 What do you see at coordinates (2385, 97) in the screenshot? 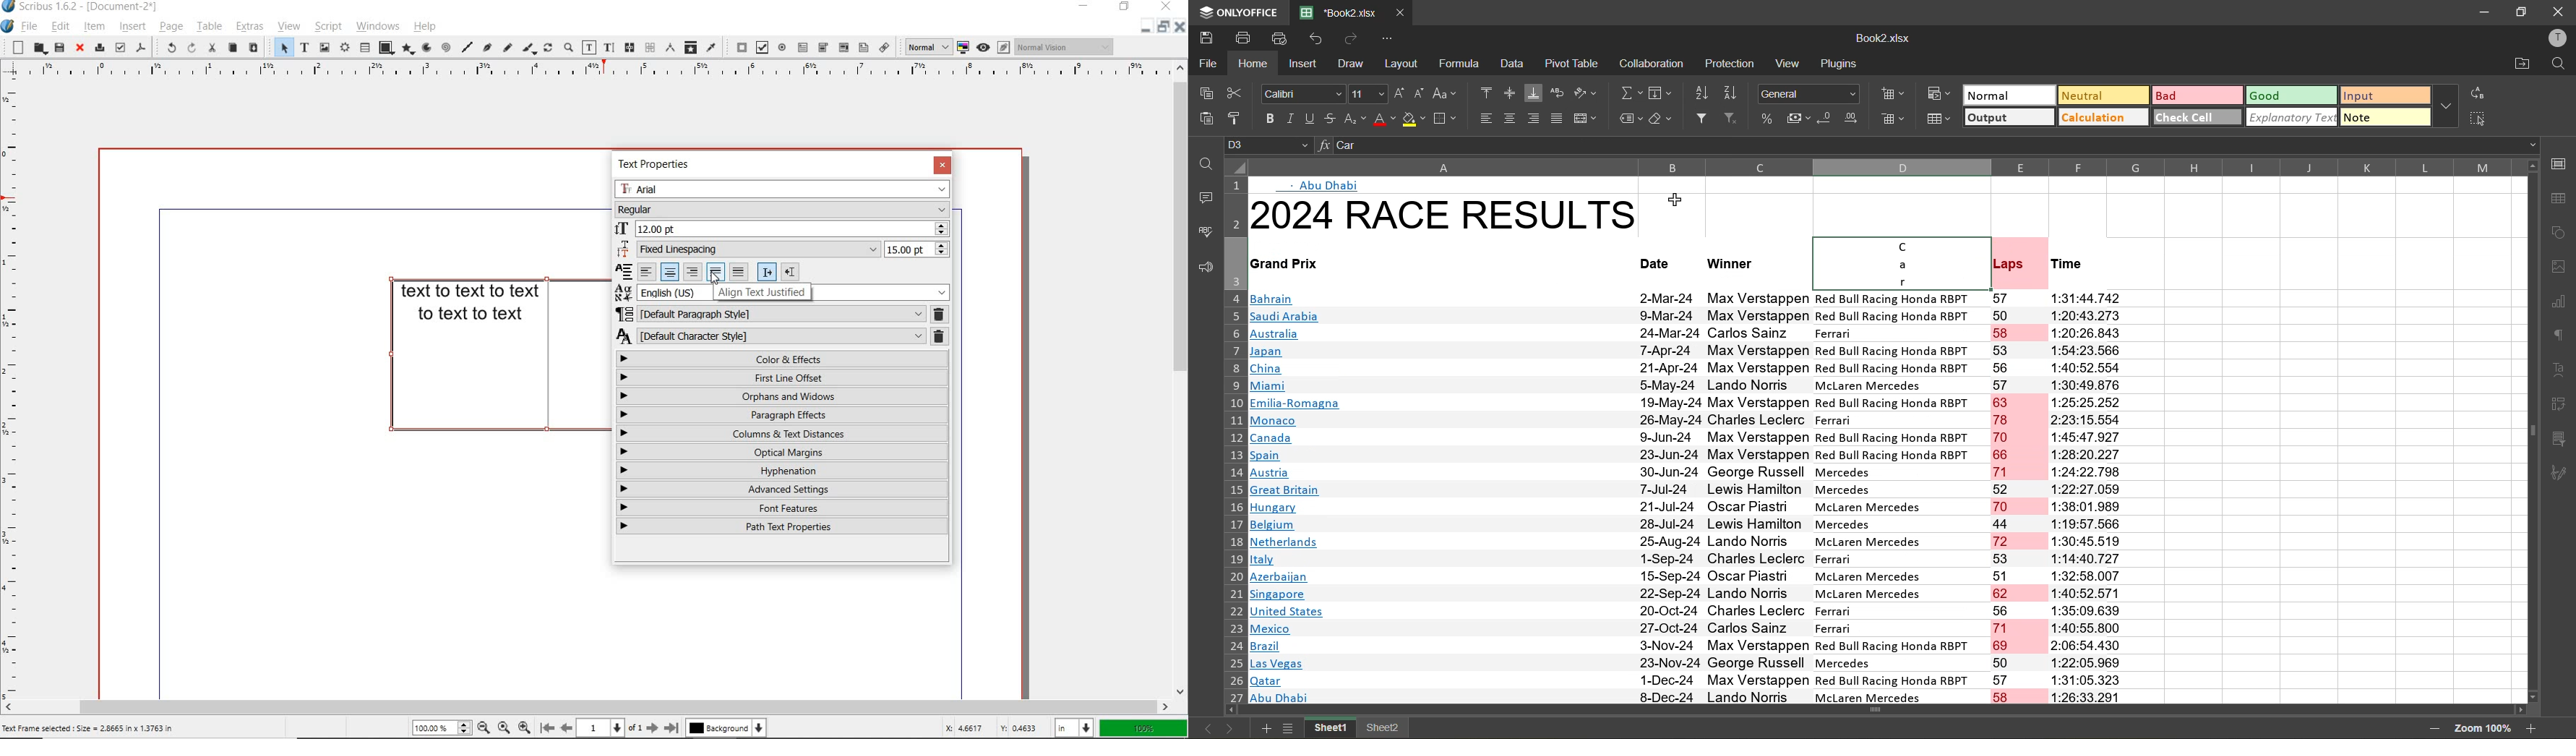
I see `input` at bounding box center [2385, 97].